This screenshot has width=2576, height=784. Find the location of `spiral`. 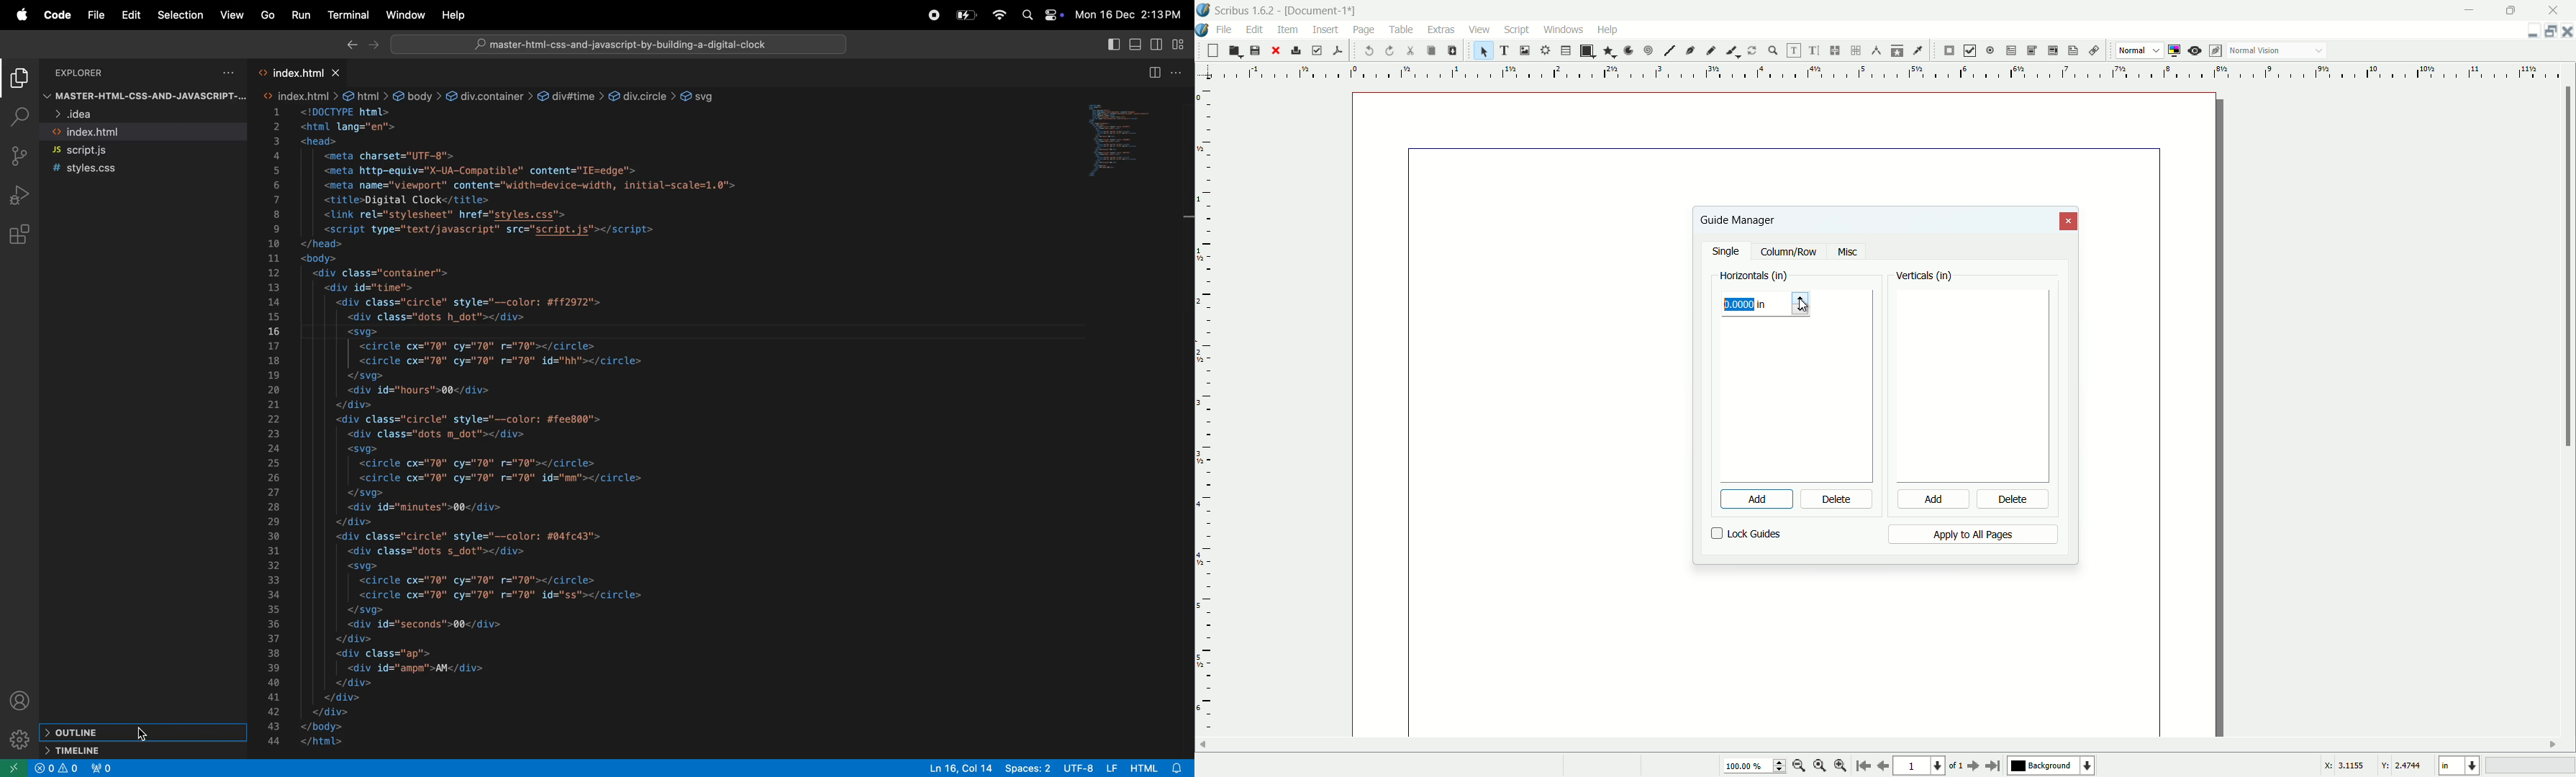

spiral is located at coordinates (1649, 51).